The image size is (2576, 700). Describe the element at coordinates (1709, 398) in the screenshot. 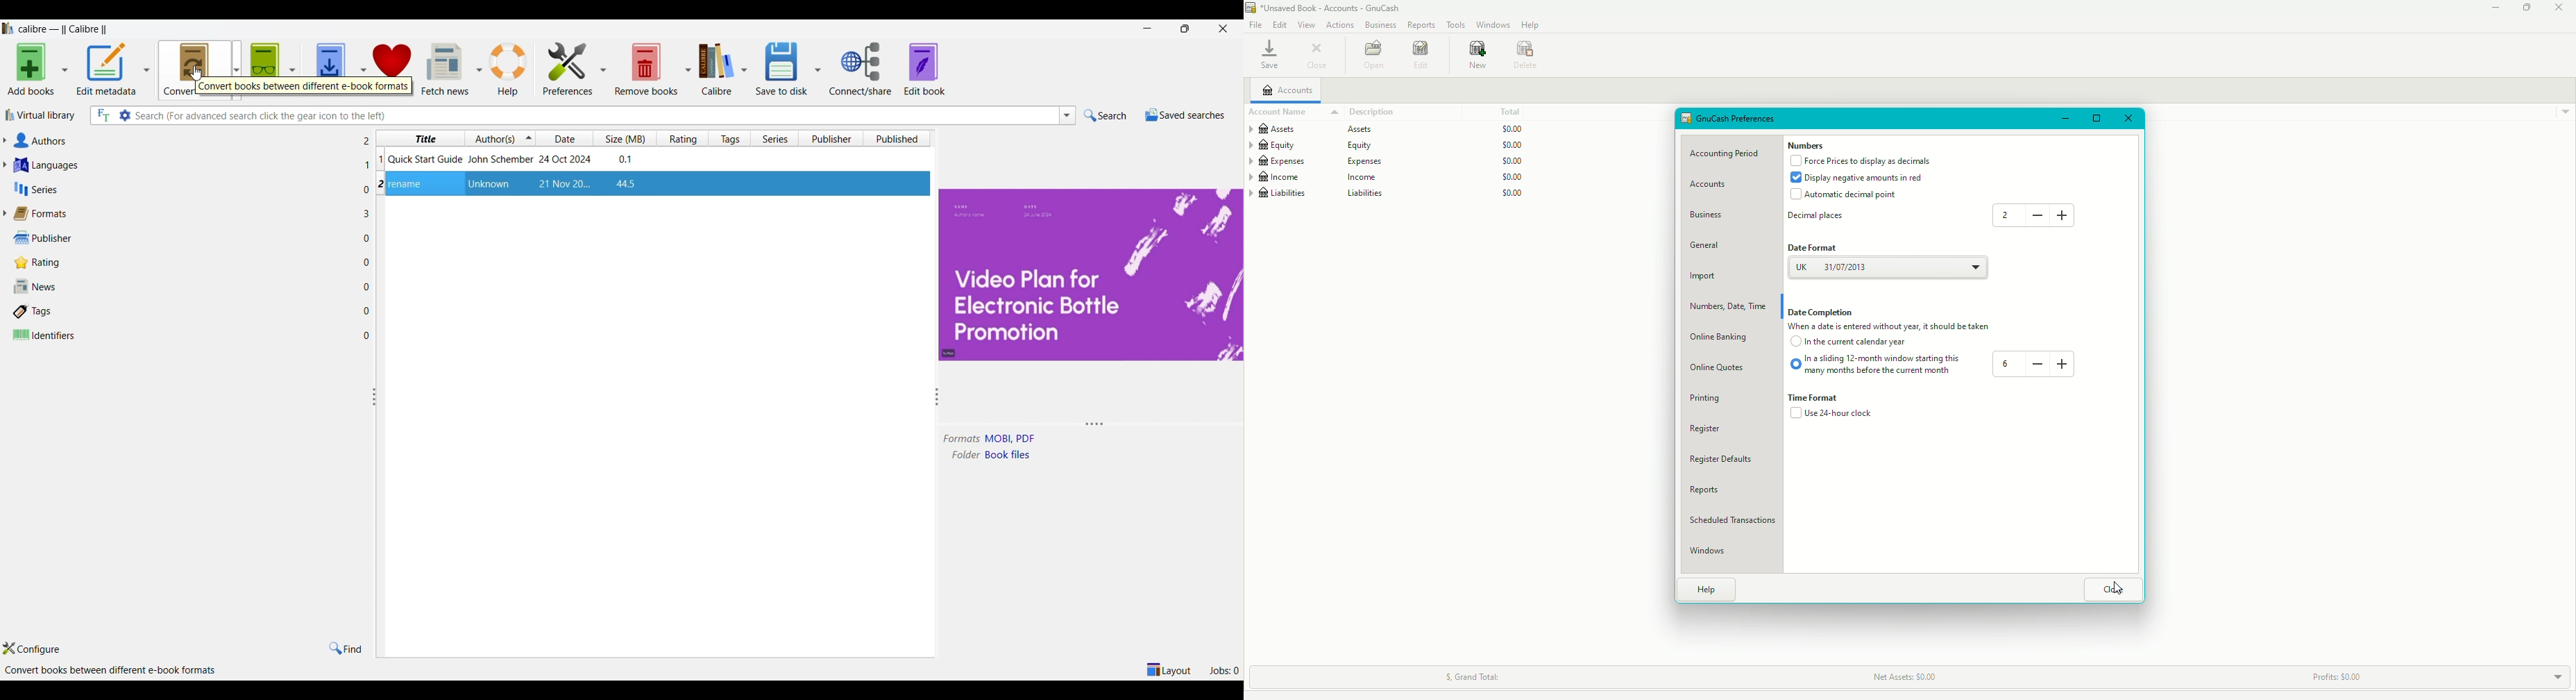

I see `Printing` at that location.